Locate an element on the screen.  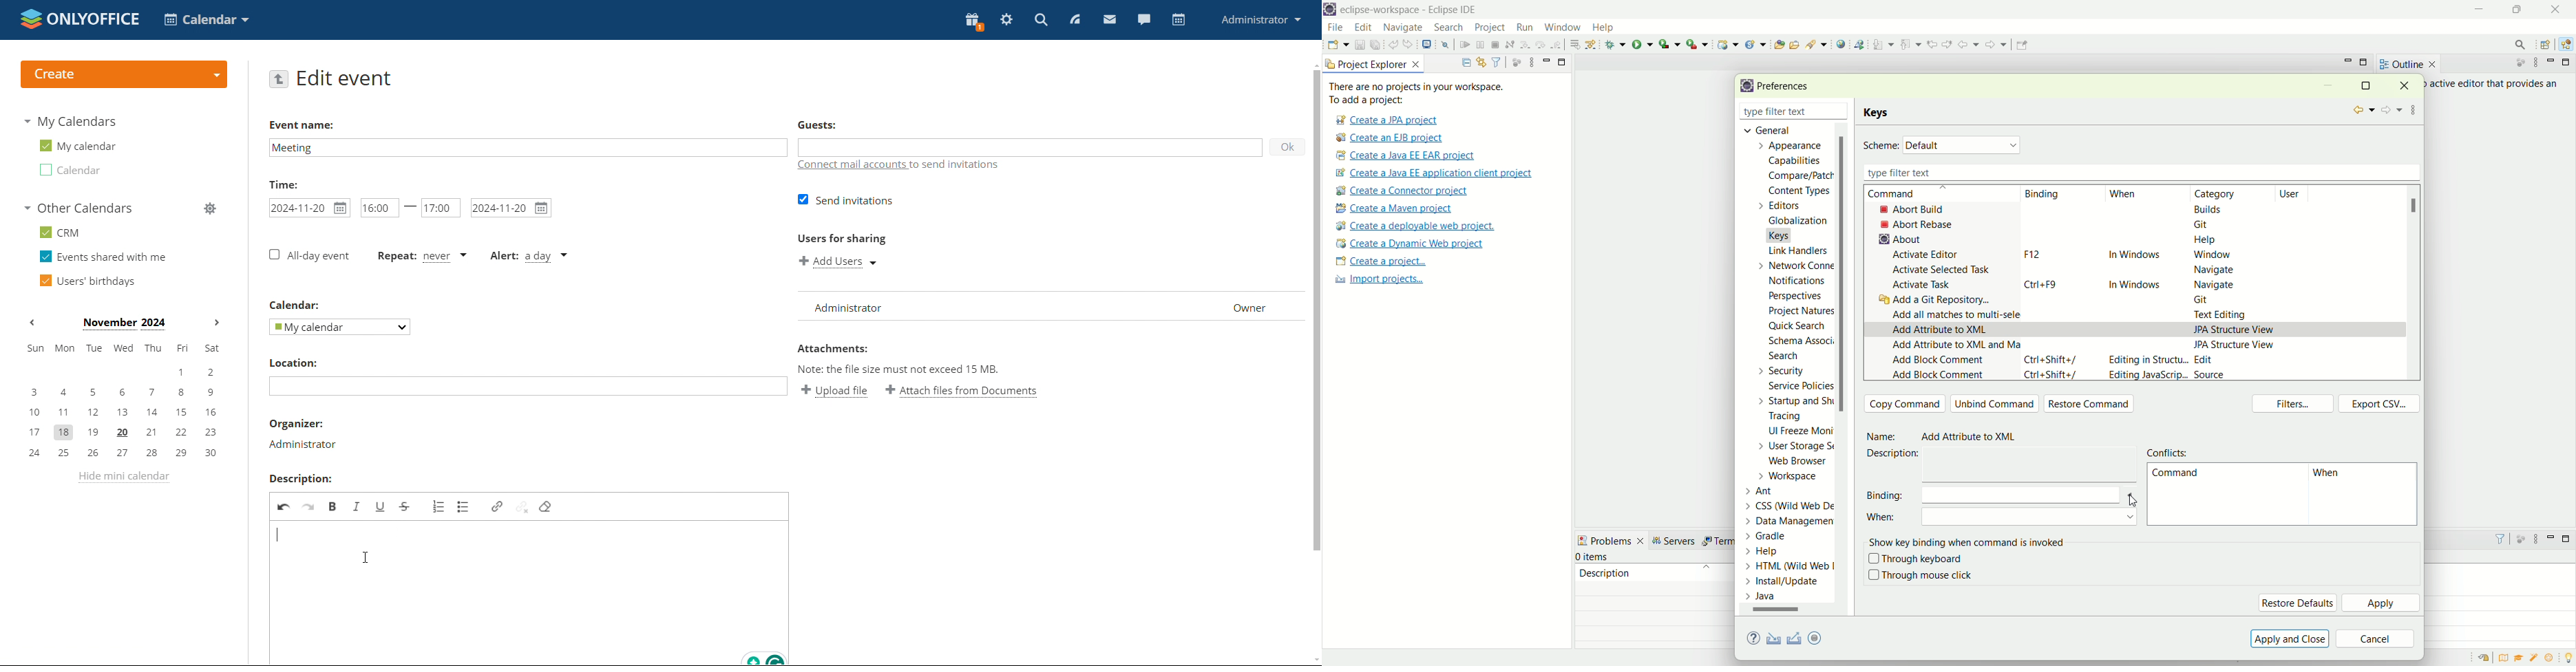
category is located at coordinates (2221, 194).